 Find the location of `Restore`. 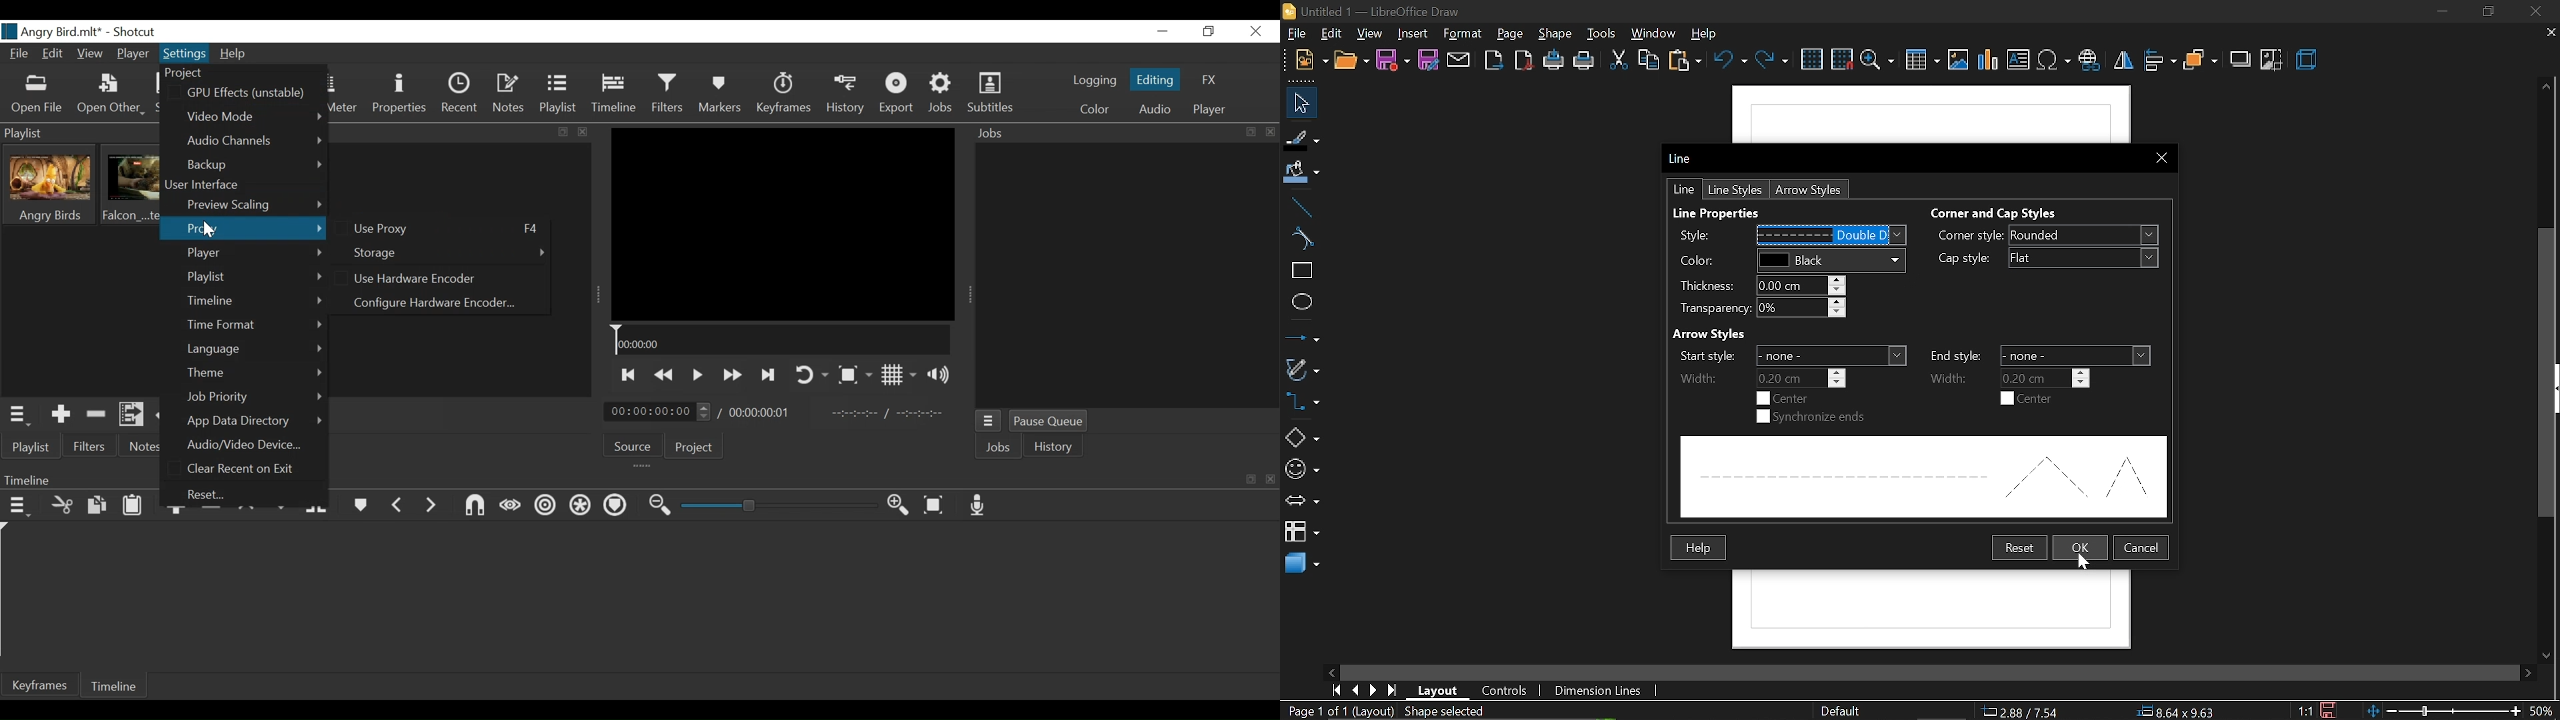

Restore is located at coordinates (1207, 31).